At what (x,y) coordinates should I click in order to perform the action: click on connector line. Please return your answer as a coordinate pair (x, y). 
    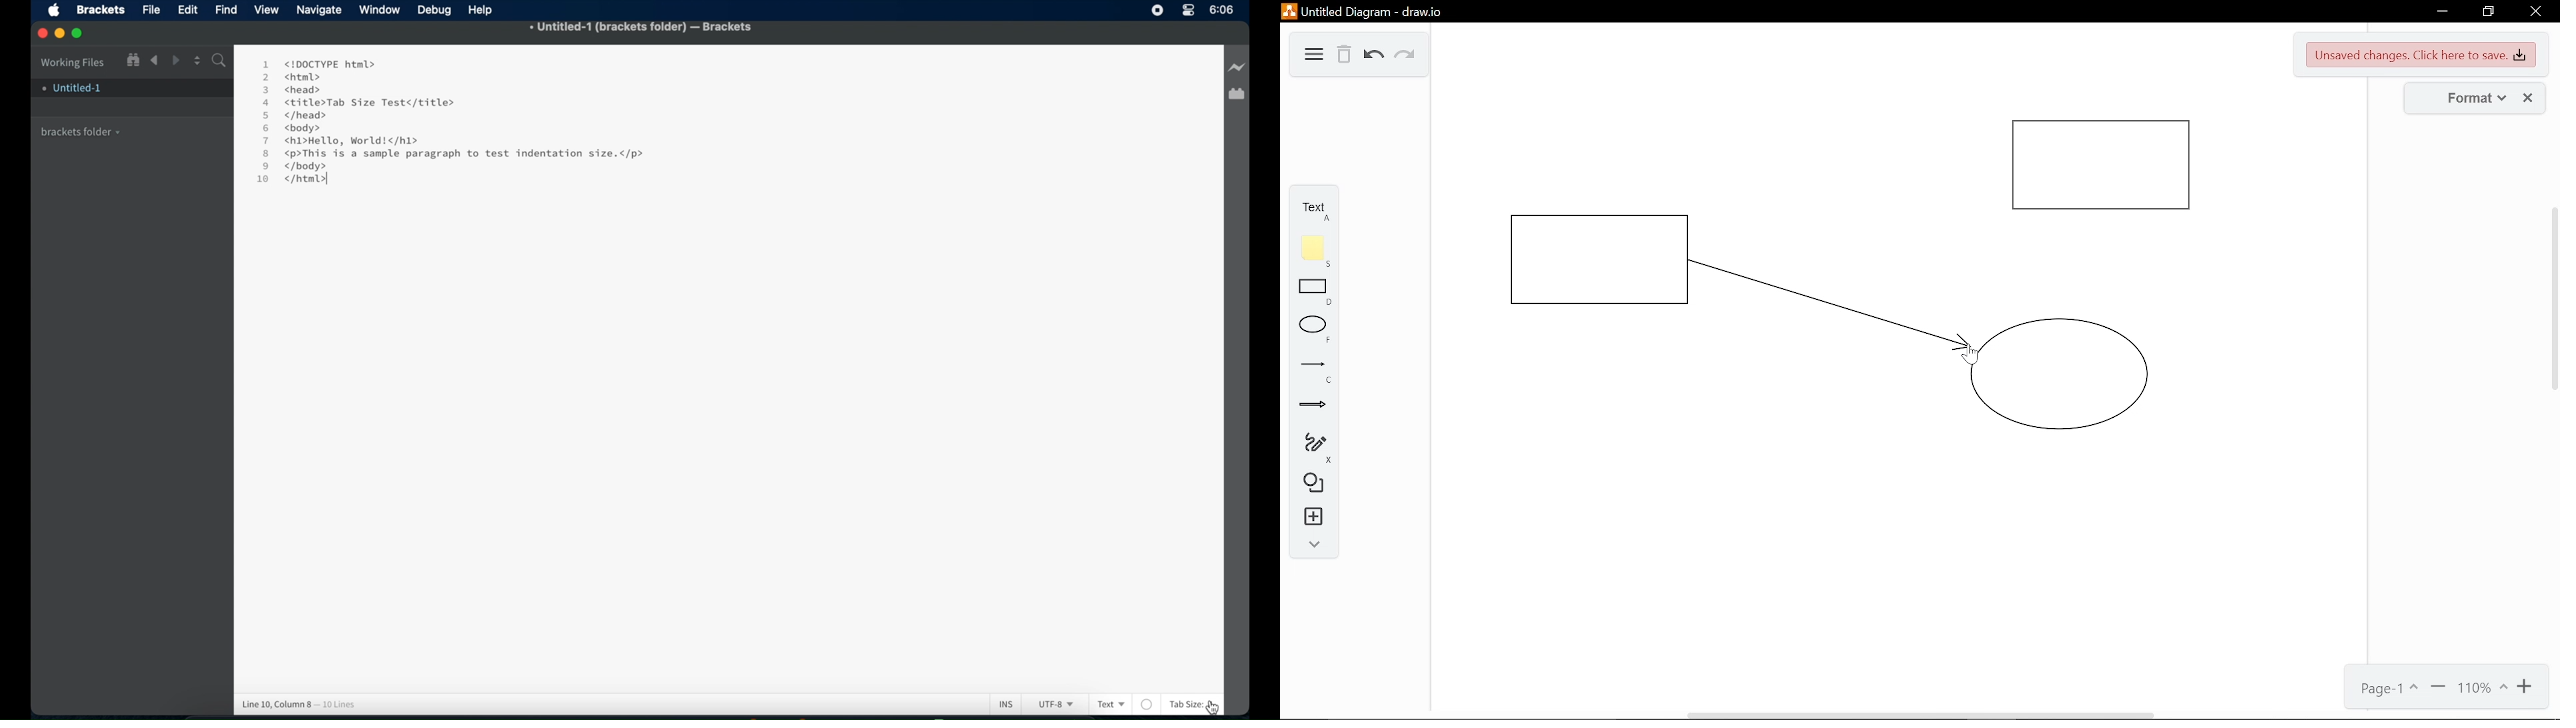
    Looking at the image, I should click on (1831, 305).